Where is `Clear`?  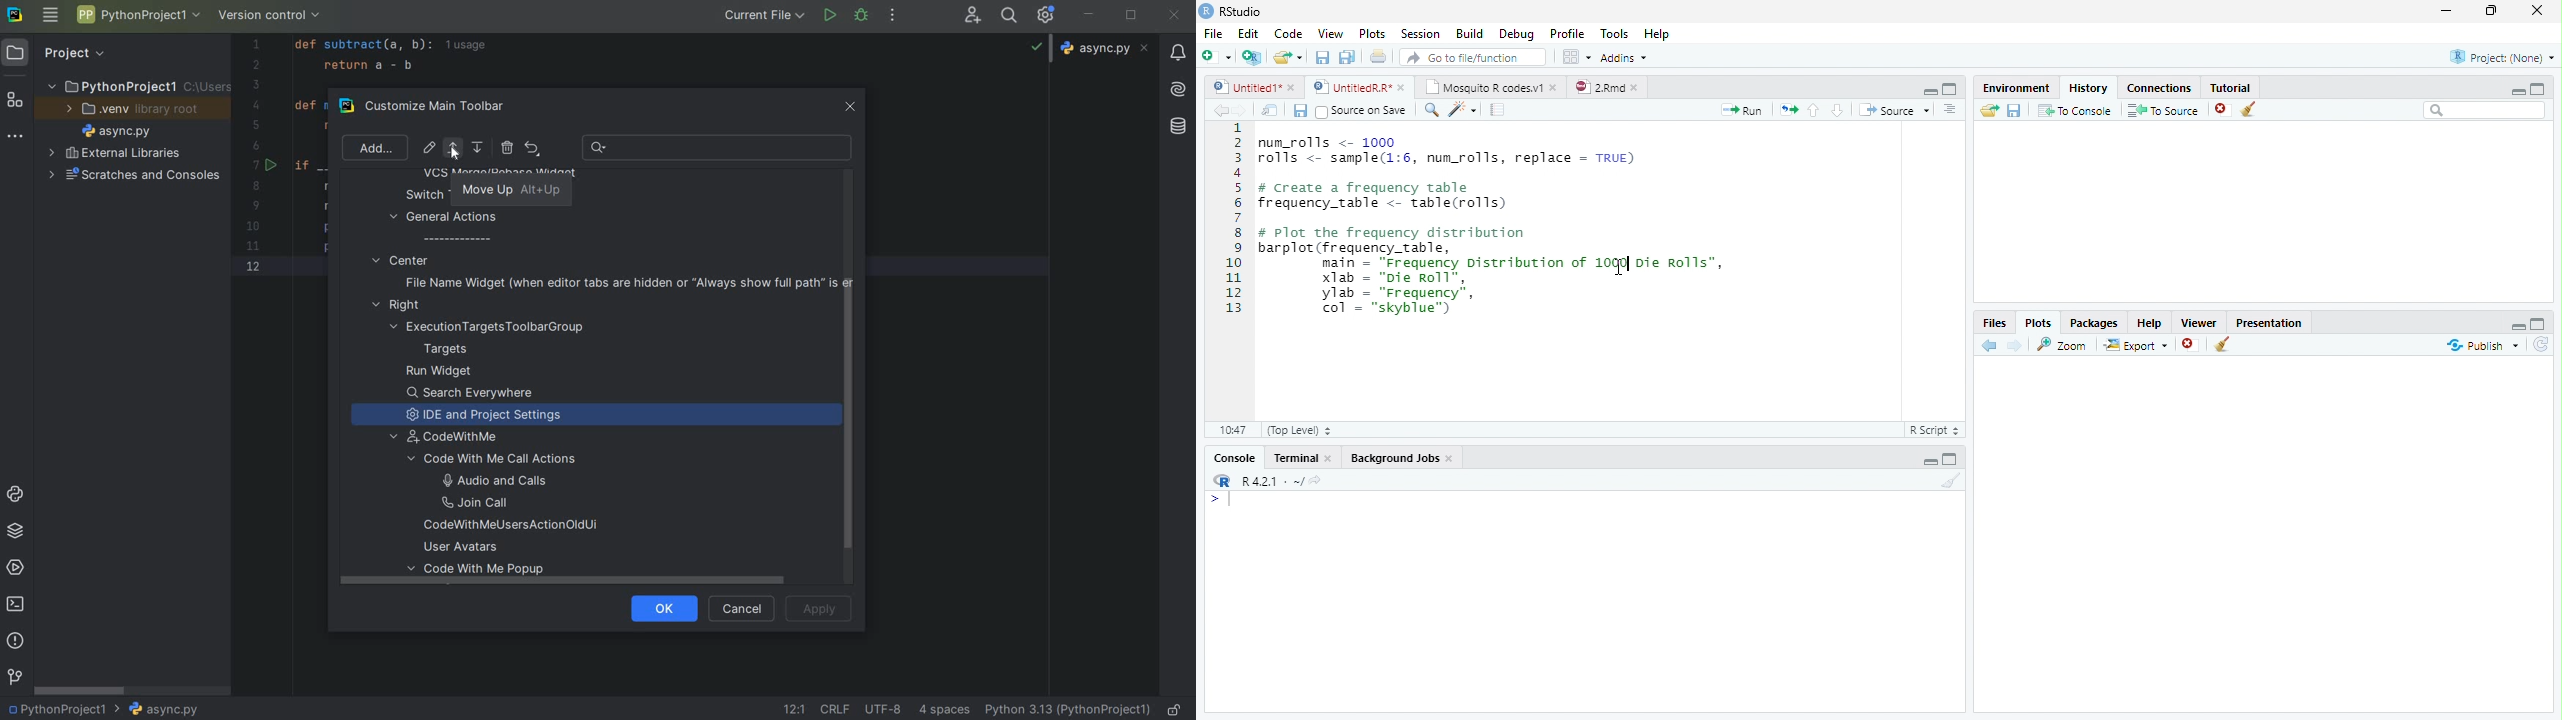 Clear is located at coordinates (2249, 109).